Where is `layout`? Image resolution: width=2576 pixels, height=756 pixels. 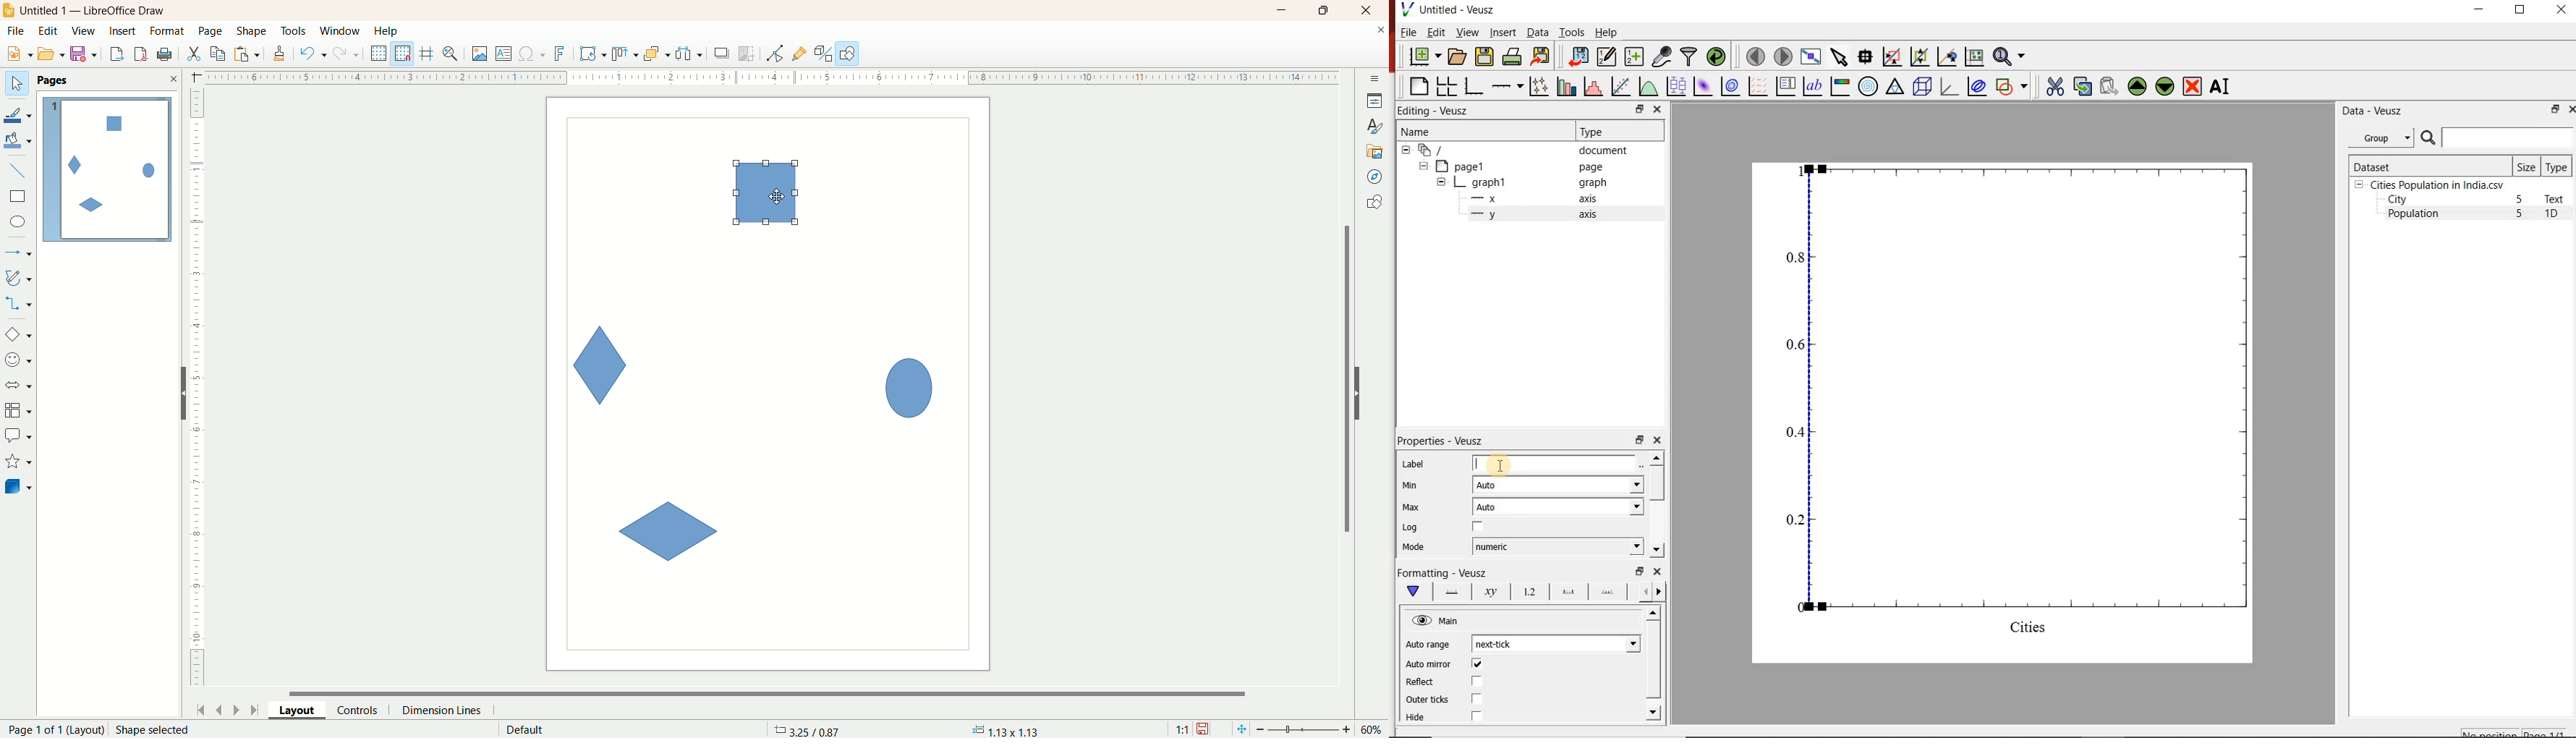 layout is located at coordinates (303, 709).